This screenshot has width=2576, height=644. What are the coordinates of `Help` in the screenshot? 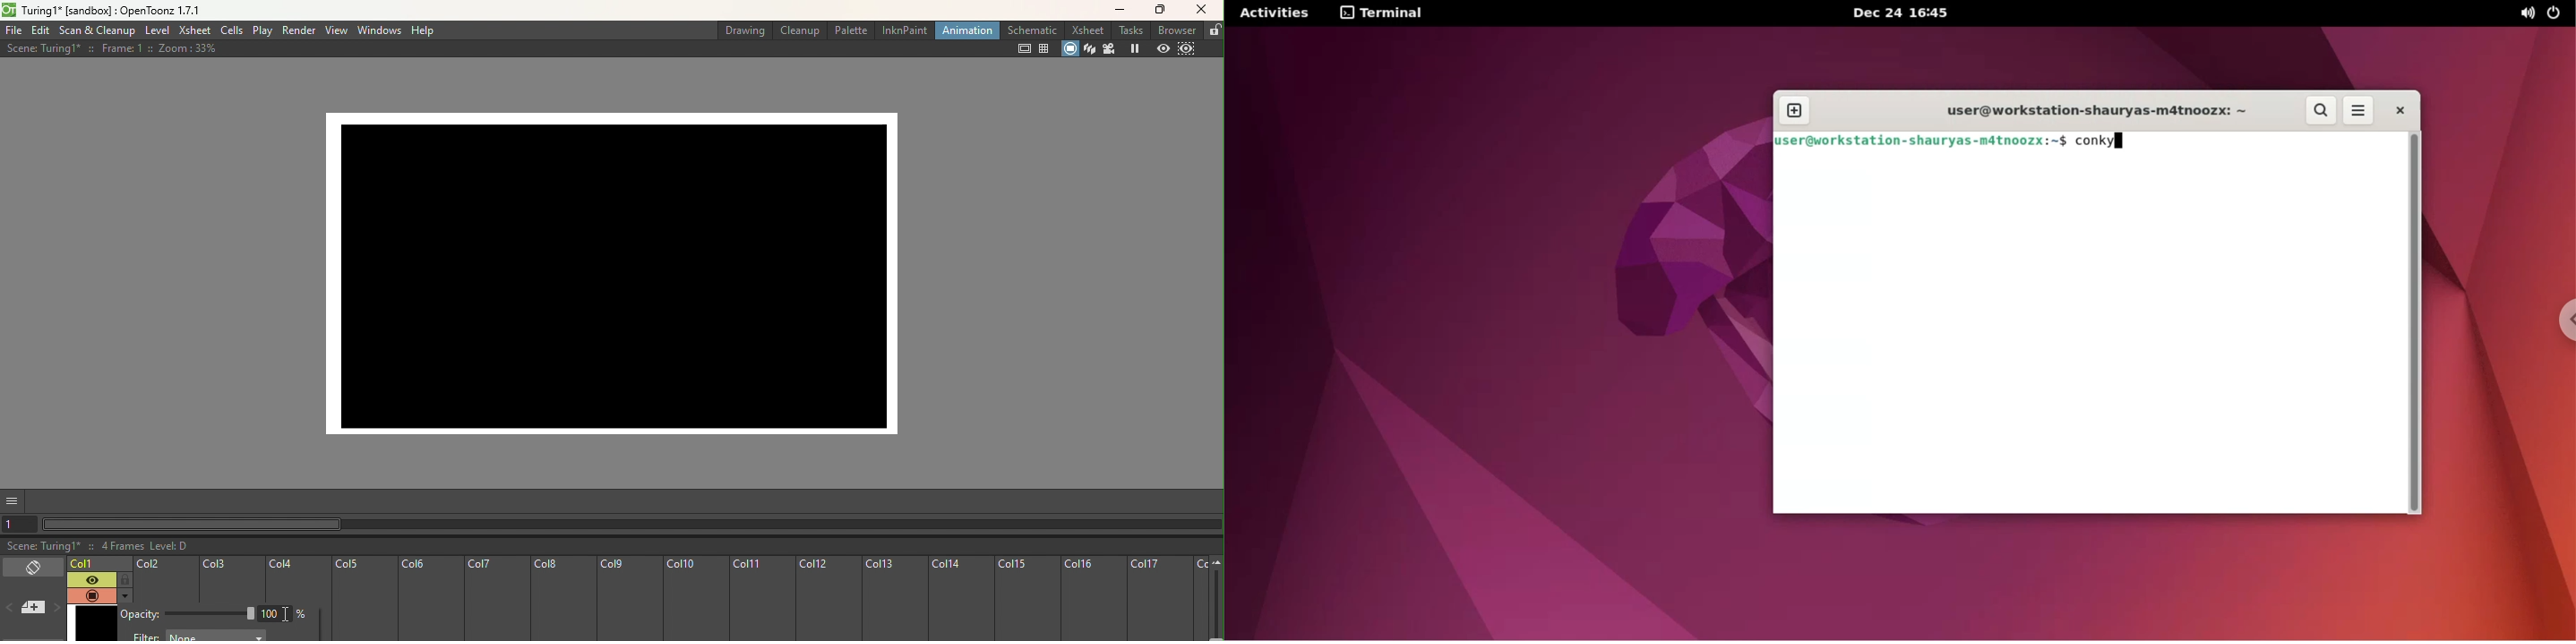 It's located at (424, 30).